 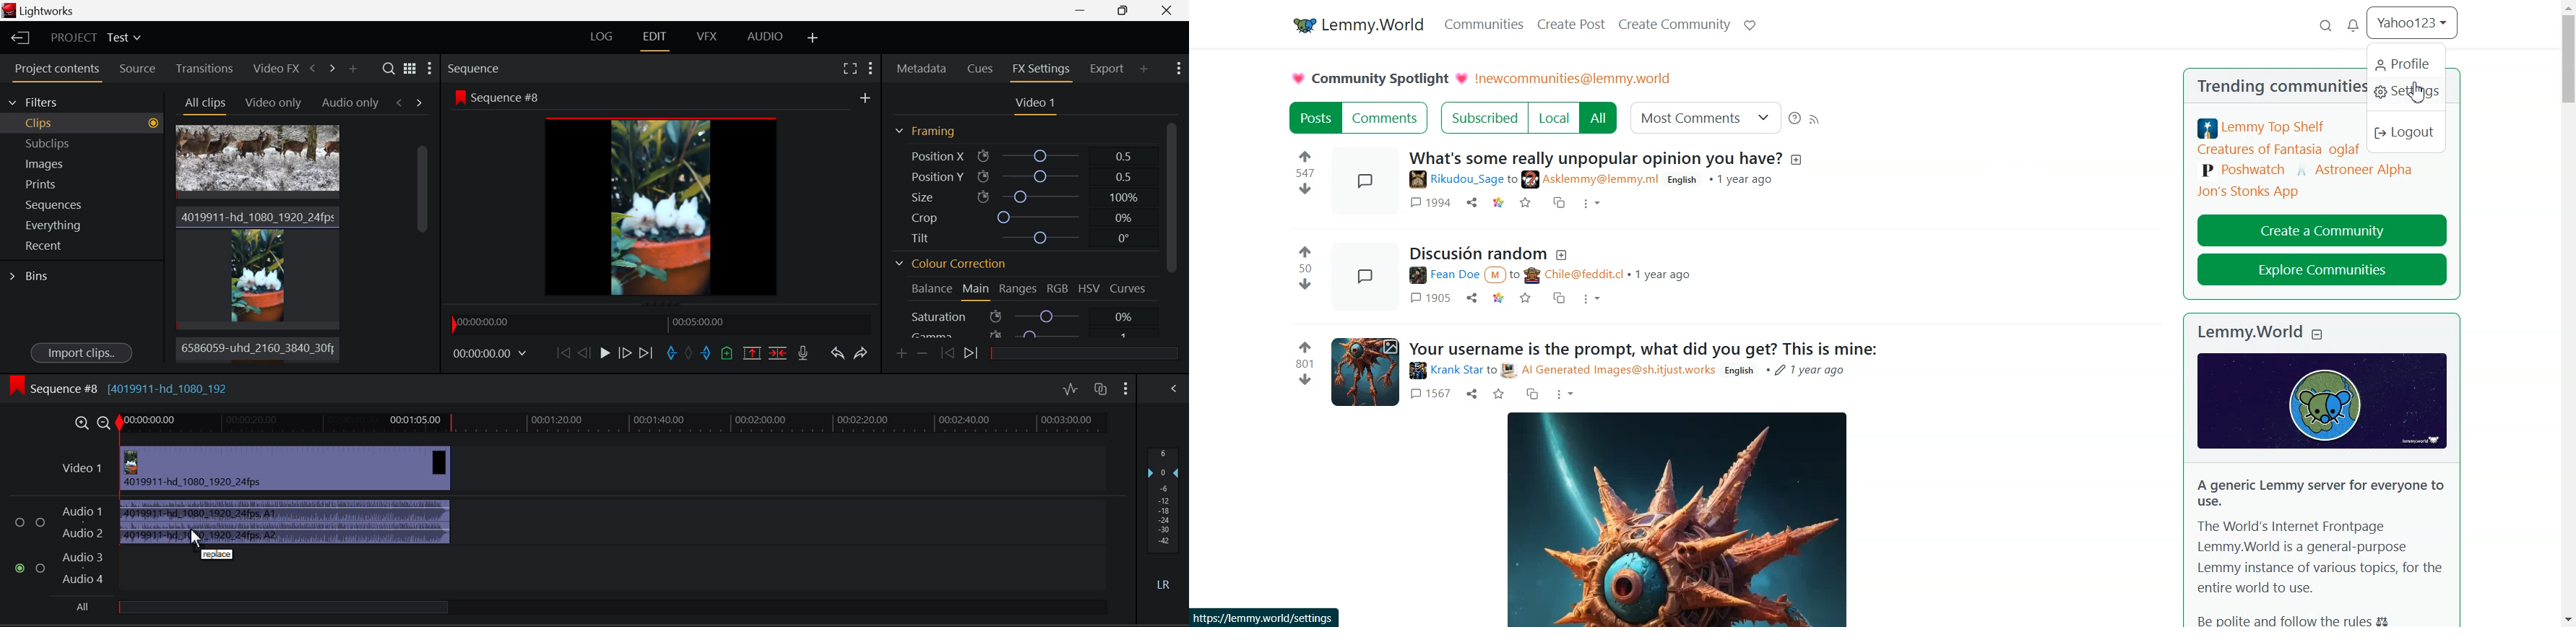 I want to click on Transitions, so click(x=204, y=68).